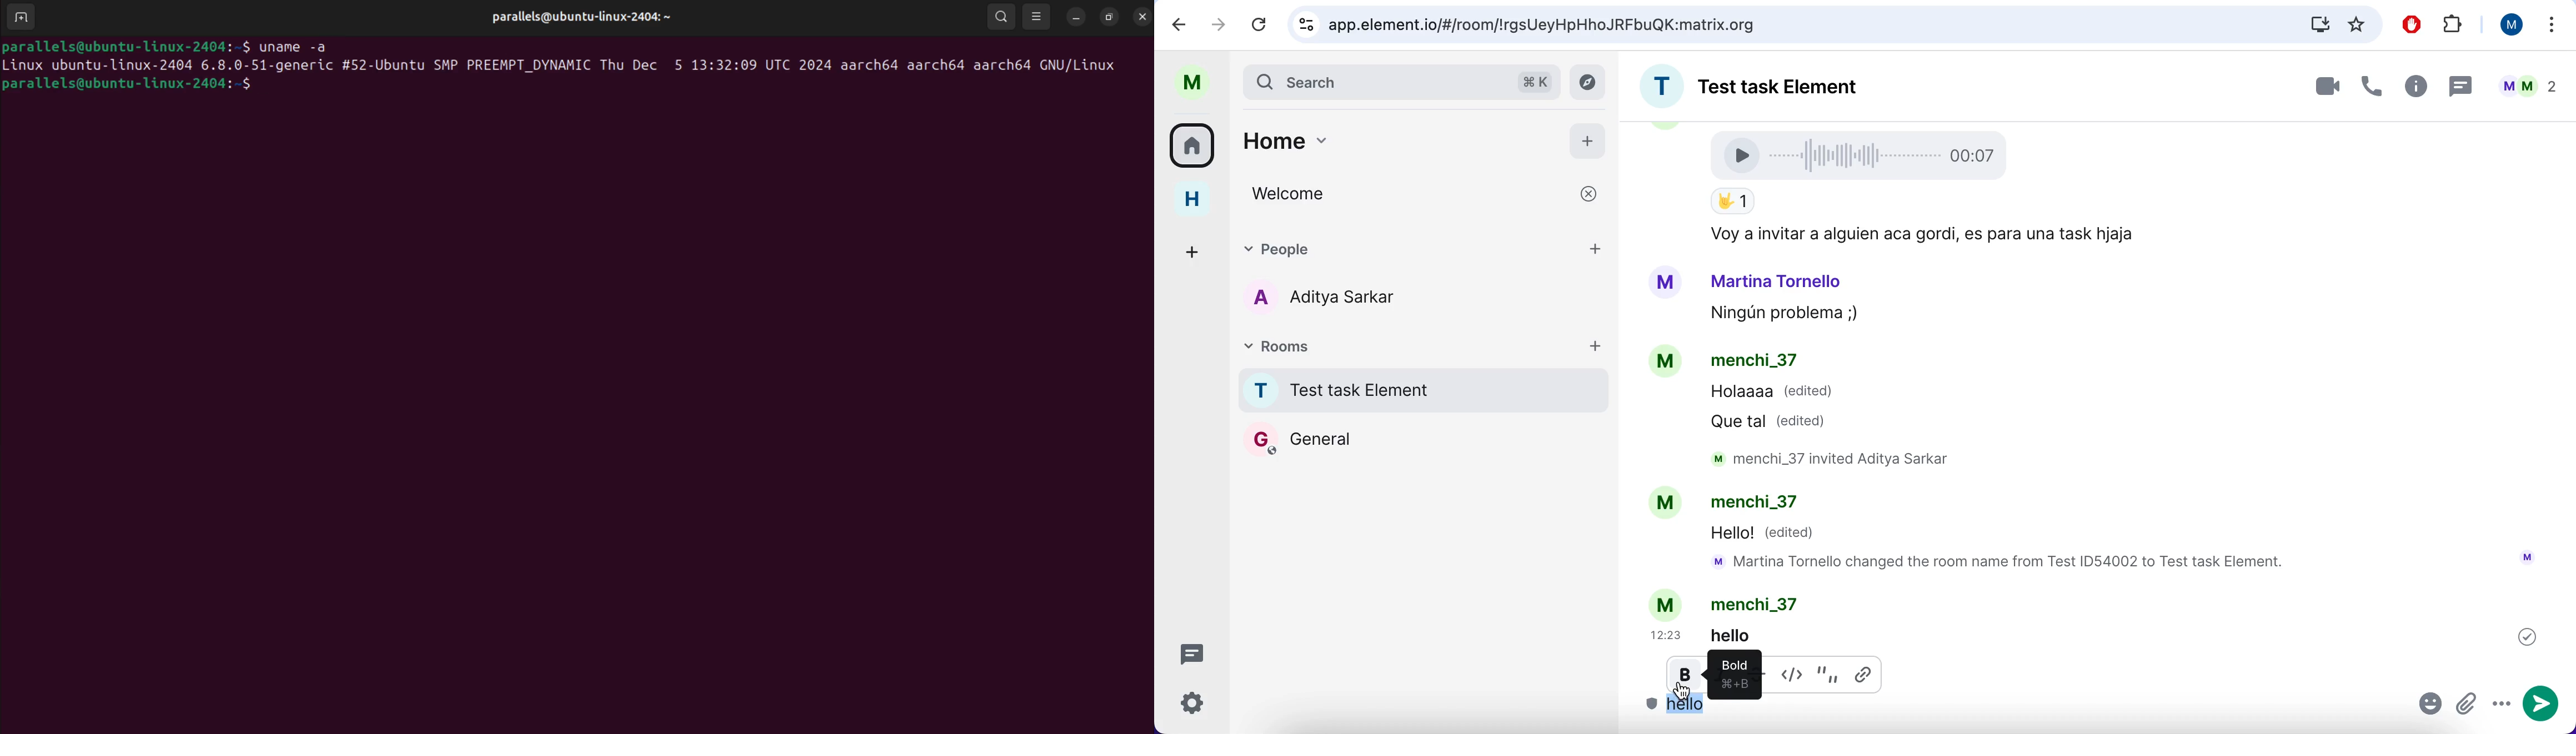 This screenshot has height=756, width=2576. Describe the element at coordinates (1830, 672) in the screenshot. I see `quote` at that location.